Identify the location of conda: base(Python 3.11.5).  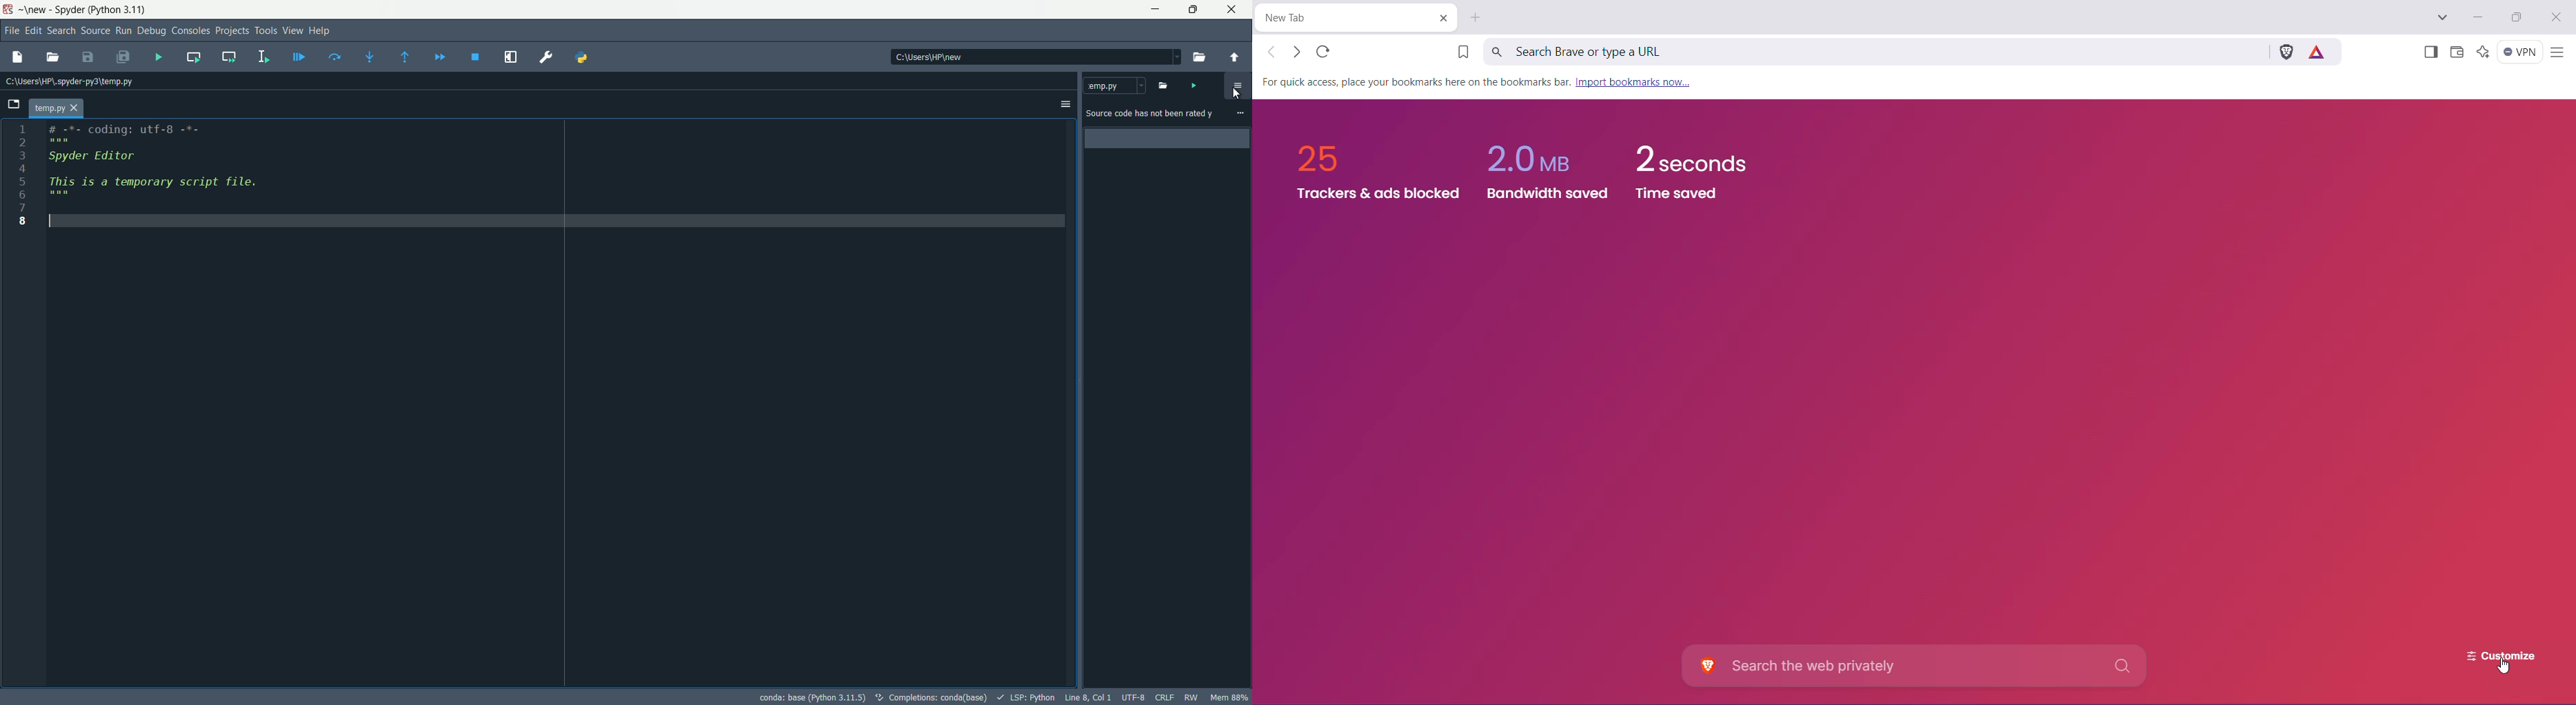
(812, 695).